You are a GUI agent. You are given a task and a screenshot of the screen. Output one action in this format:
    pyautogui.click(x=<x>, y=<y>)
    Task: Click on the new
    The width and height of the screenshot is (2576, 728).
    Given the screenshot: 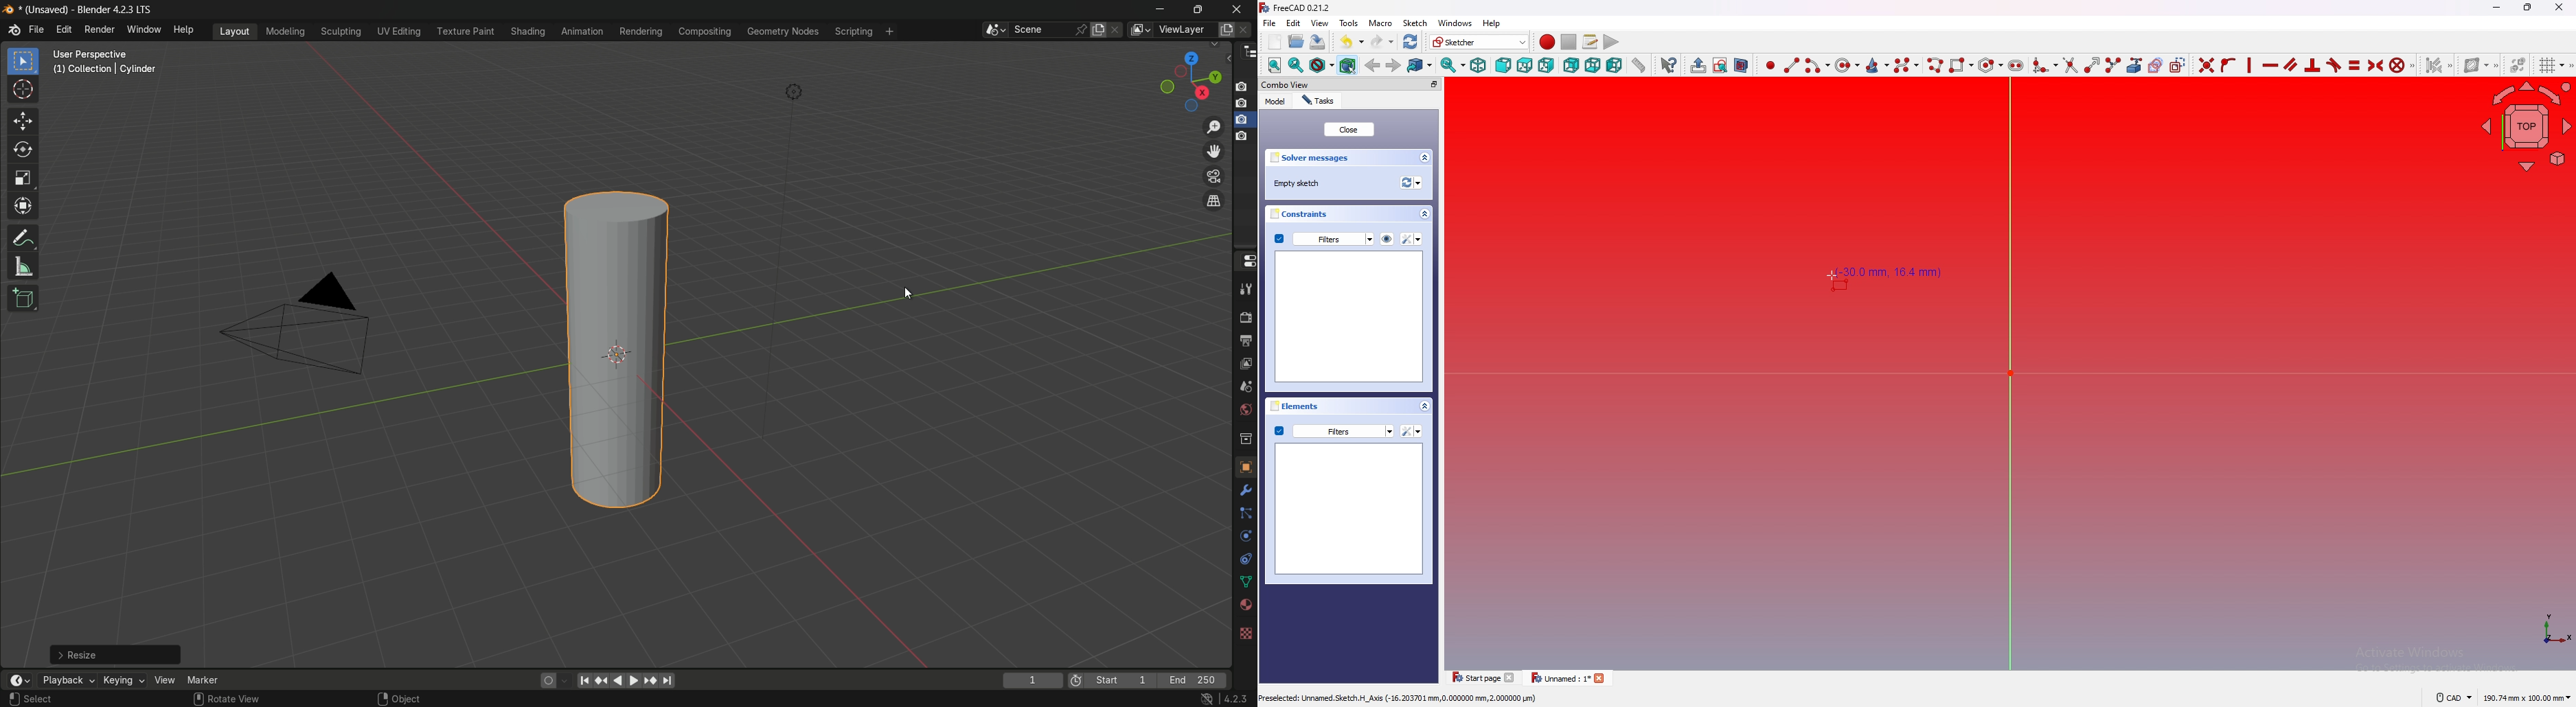 What is the action you would take?
    pyautogui.click(x=1275, y=41)
    